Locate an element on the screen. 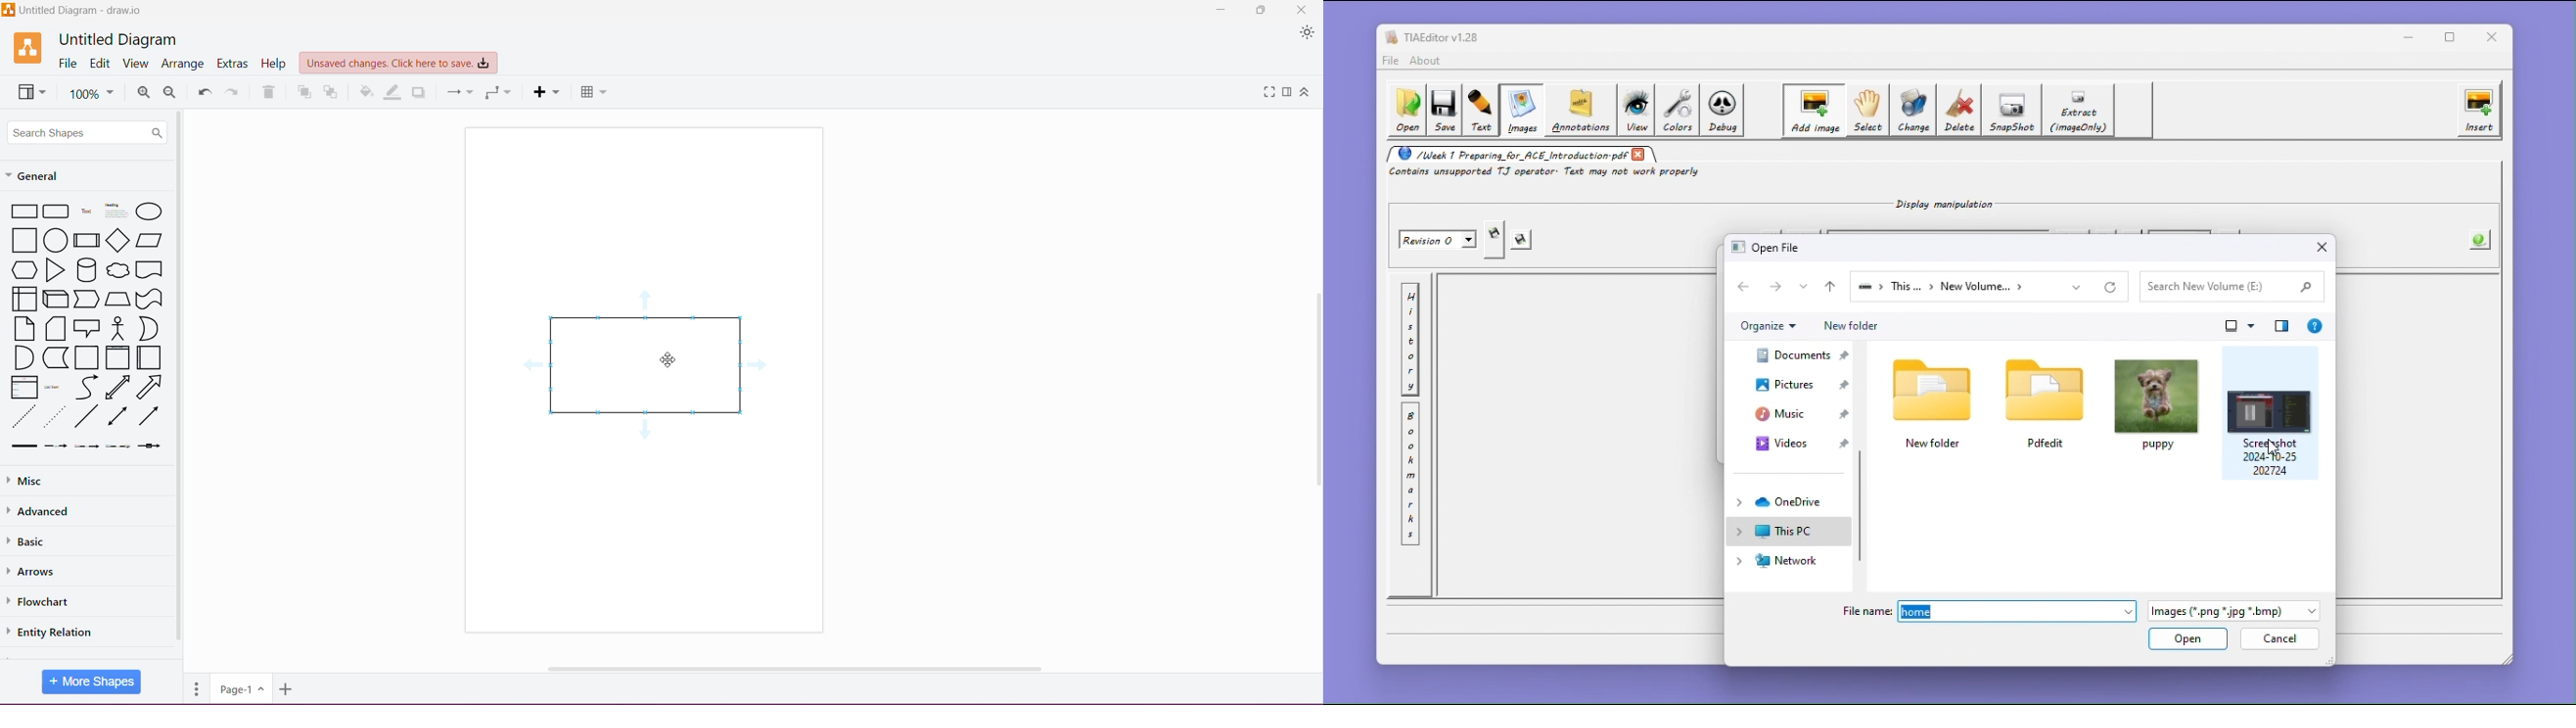 This screenshot has height=728, width=2576. Vertical Scroll Bar is located at coordinates (1316, 386).